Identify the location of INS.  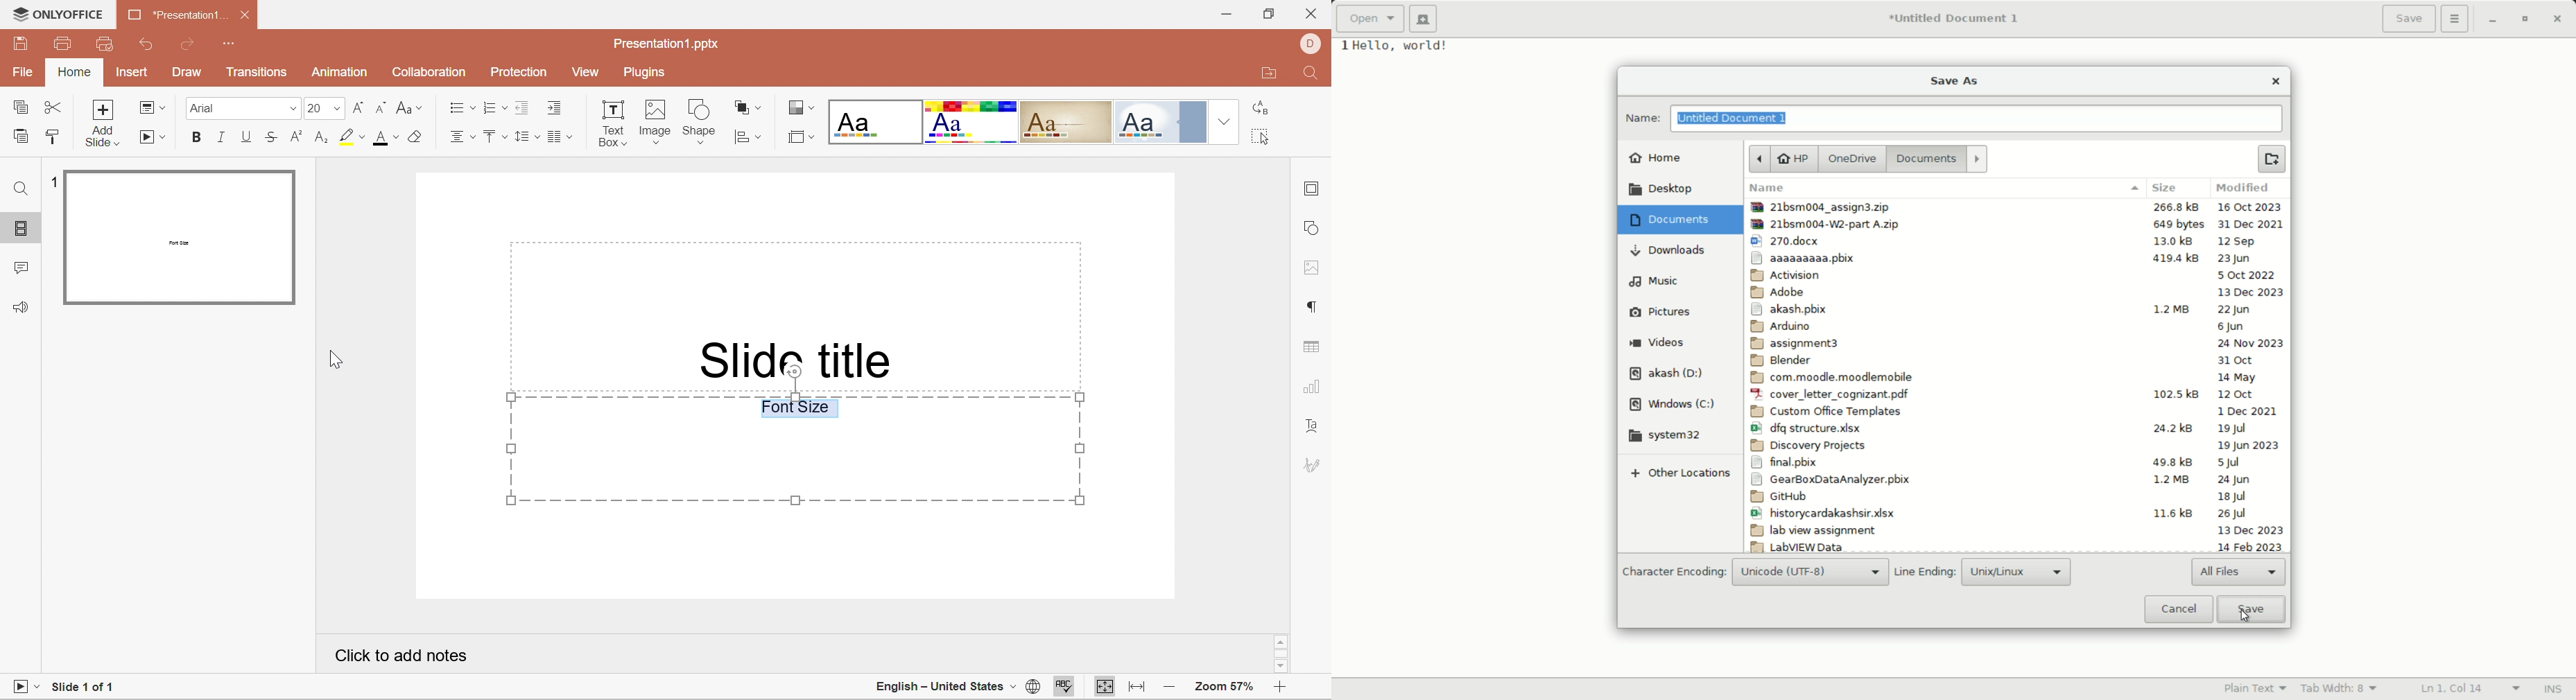
(2554, 688).